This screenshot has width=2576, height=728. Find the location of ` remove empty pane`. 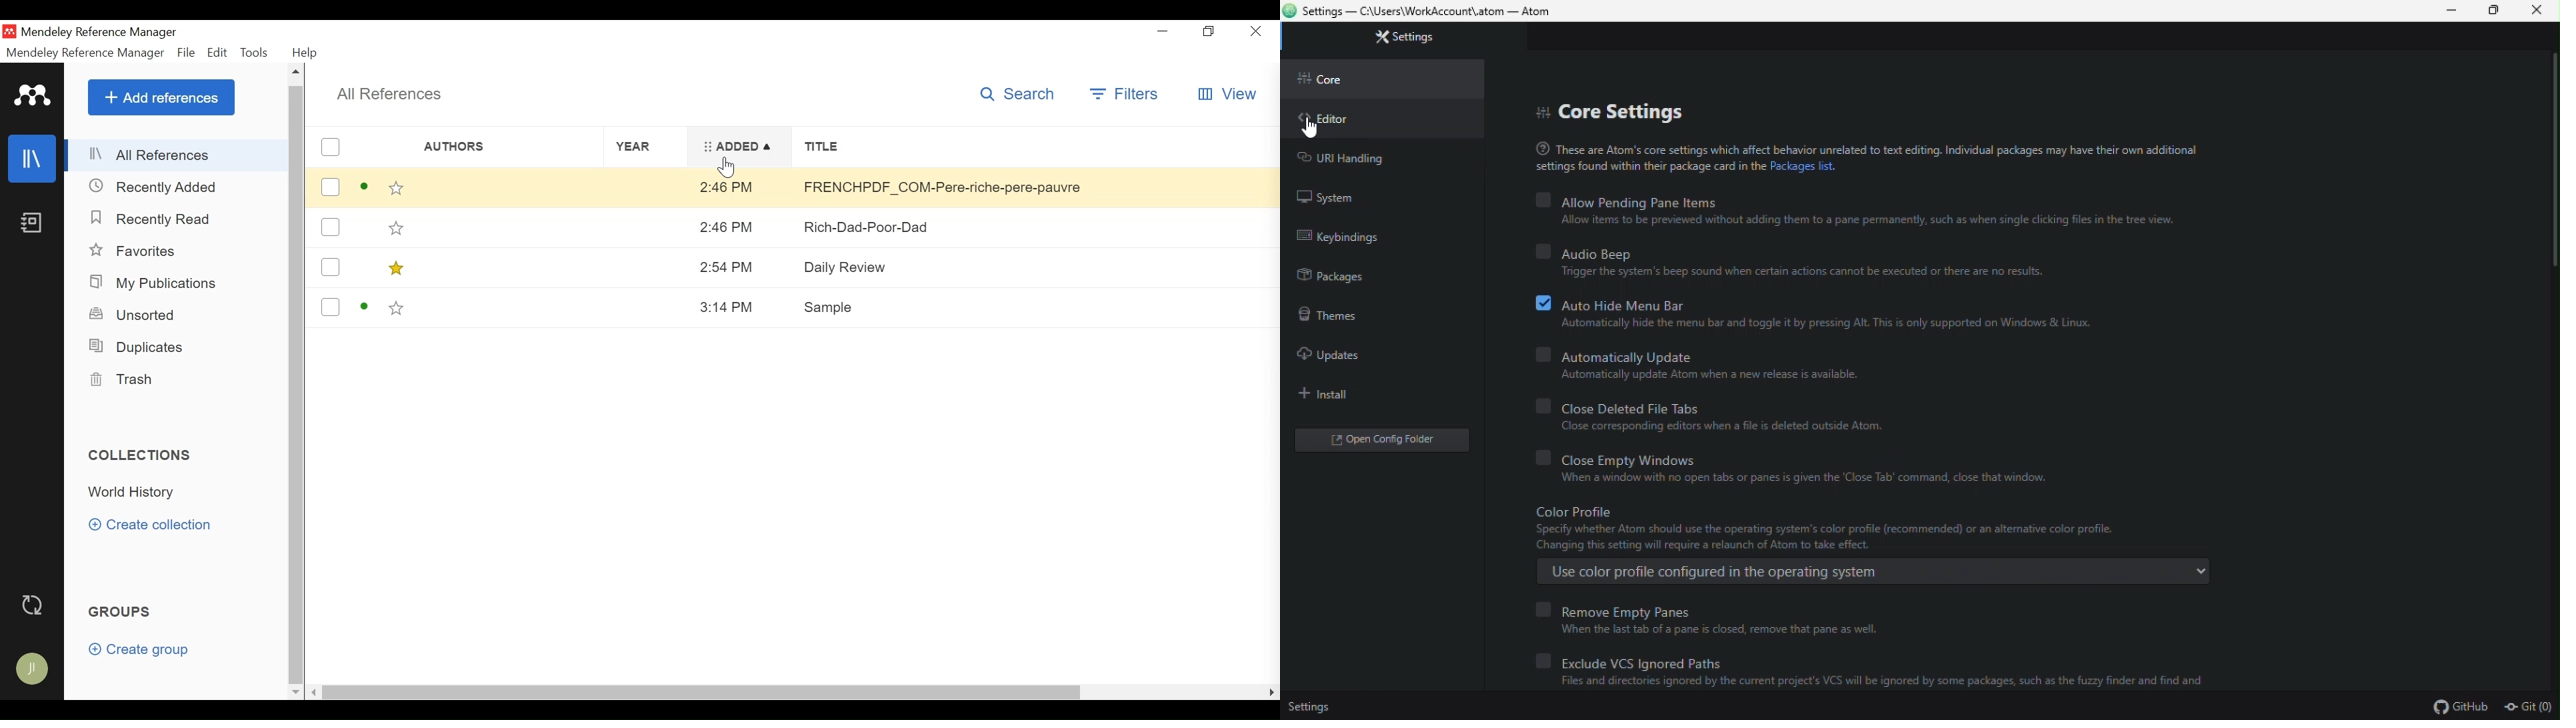

 remove empty pane is located at coordinates (1712, 610).